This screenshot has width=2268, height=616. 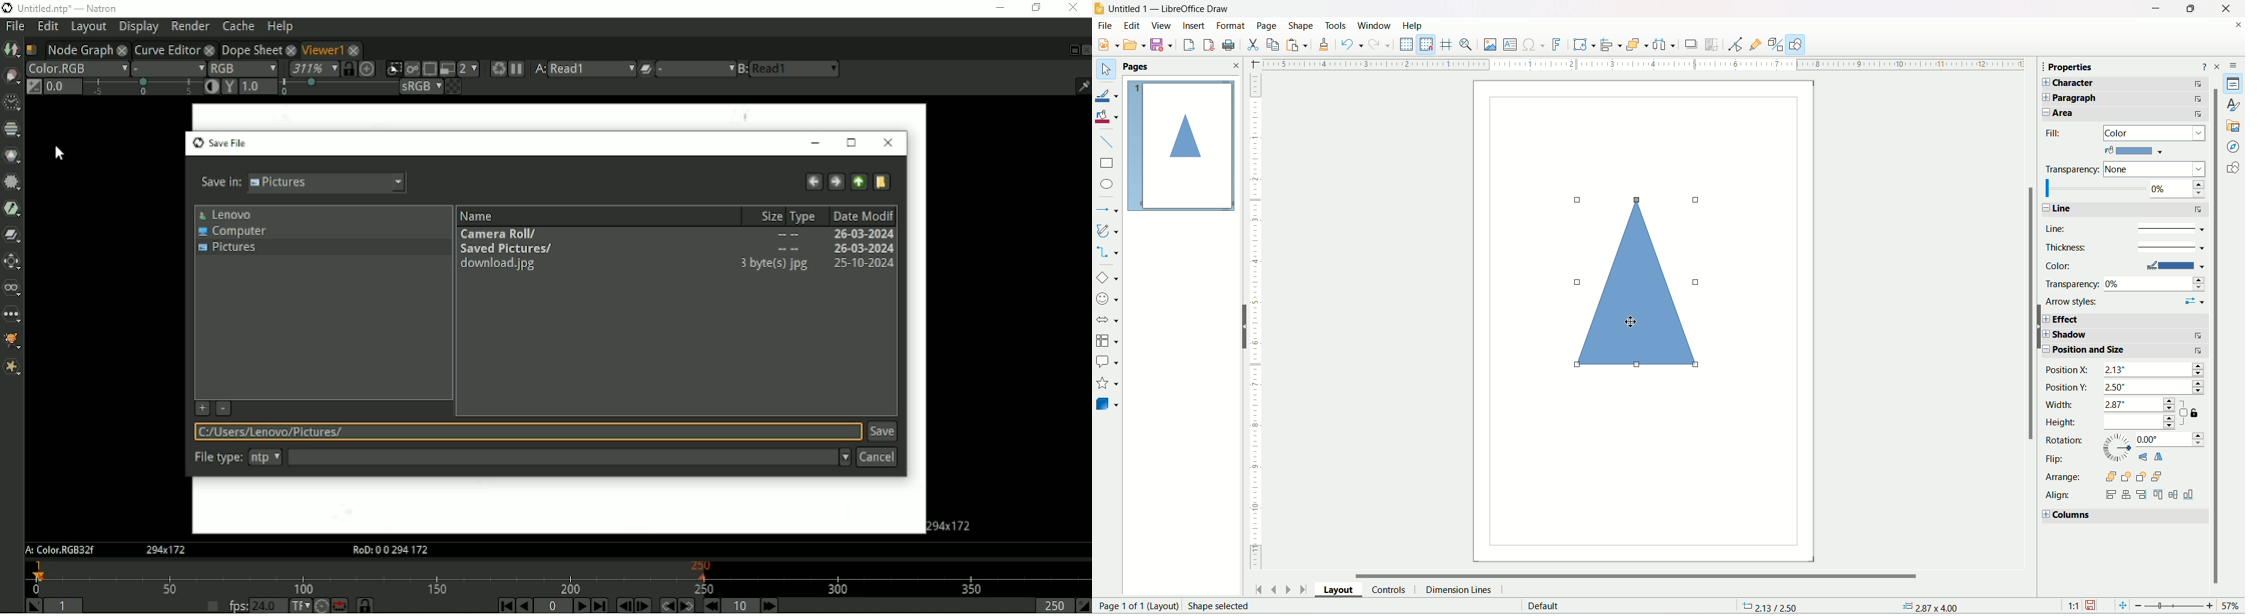 I want to click on Zoom and Pan, so click(x=1466, y=46).